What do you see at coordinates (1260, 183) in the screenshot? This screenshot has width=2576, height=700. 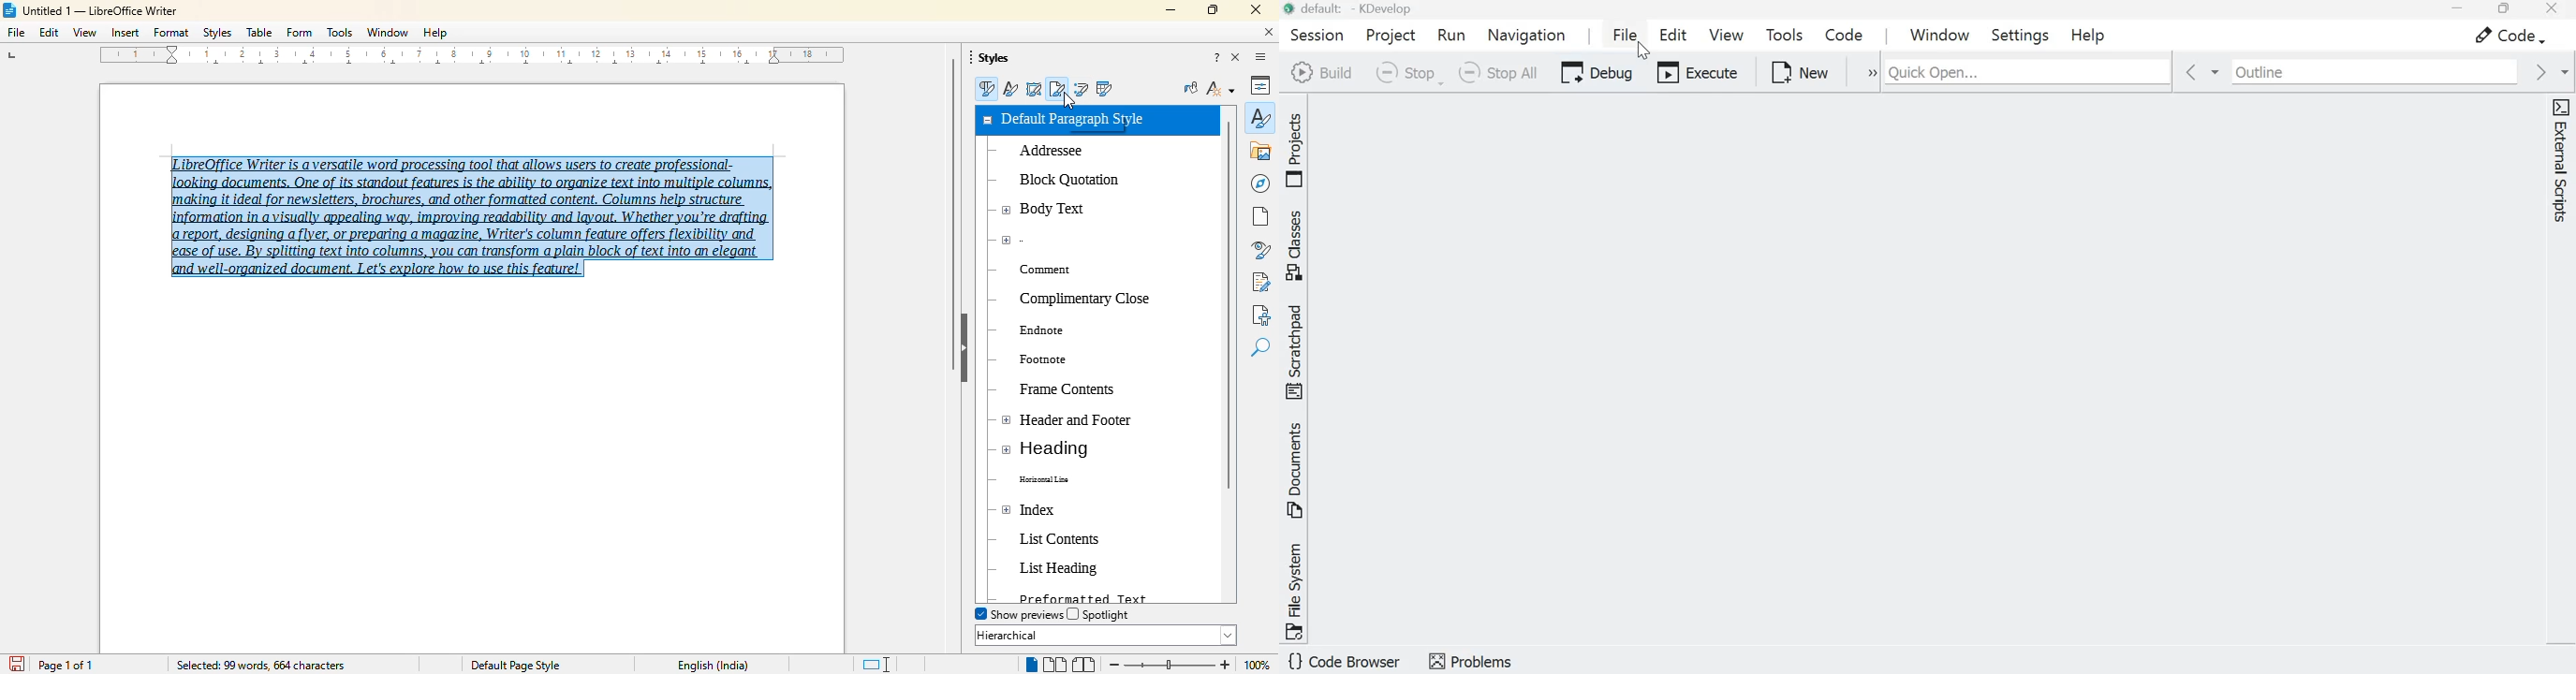 I see `navigator` at bounding box center [1260, 183].